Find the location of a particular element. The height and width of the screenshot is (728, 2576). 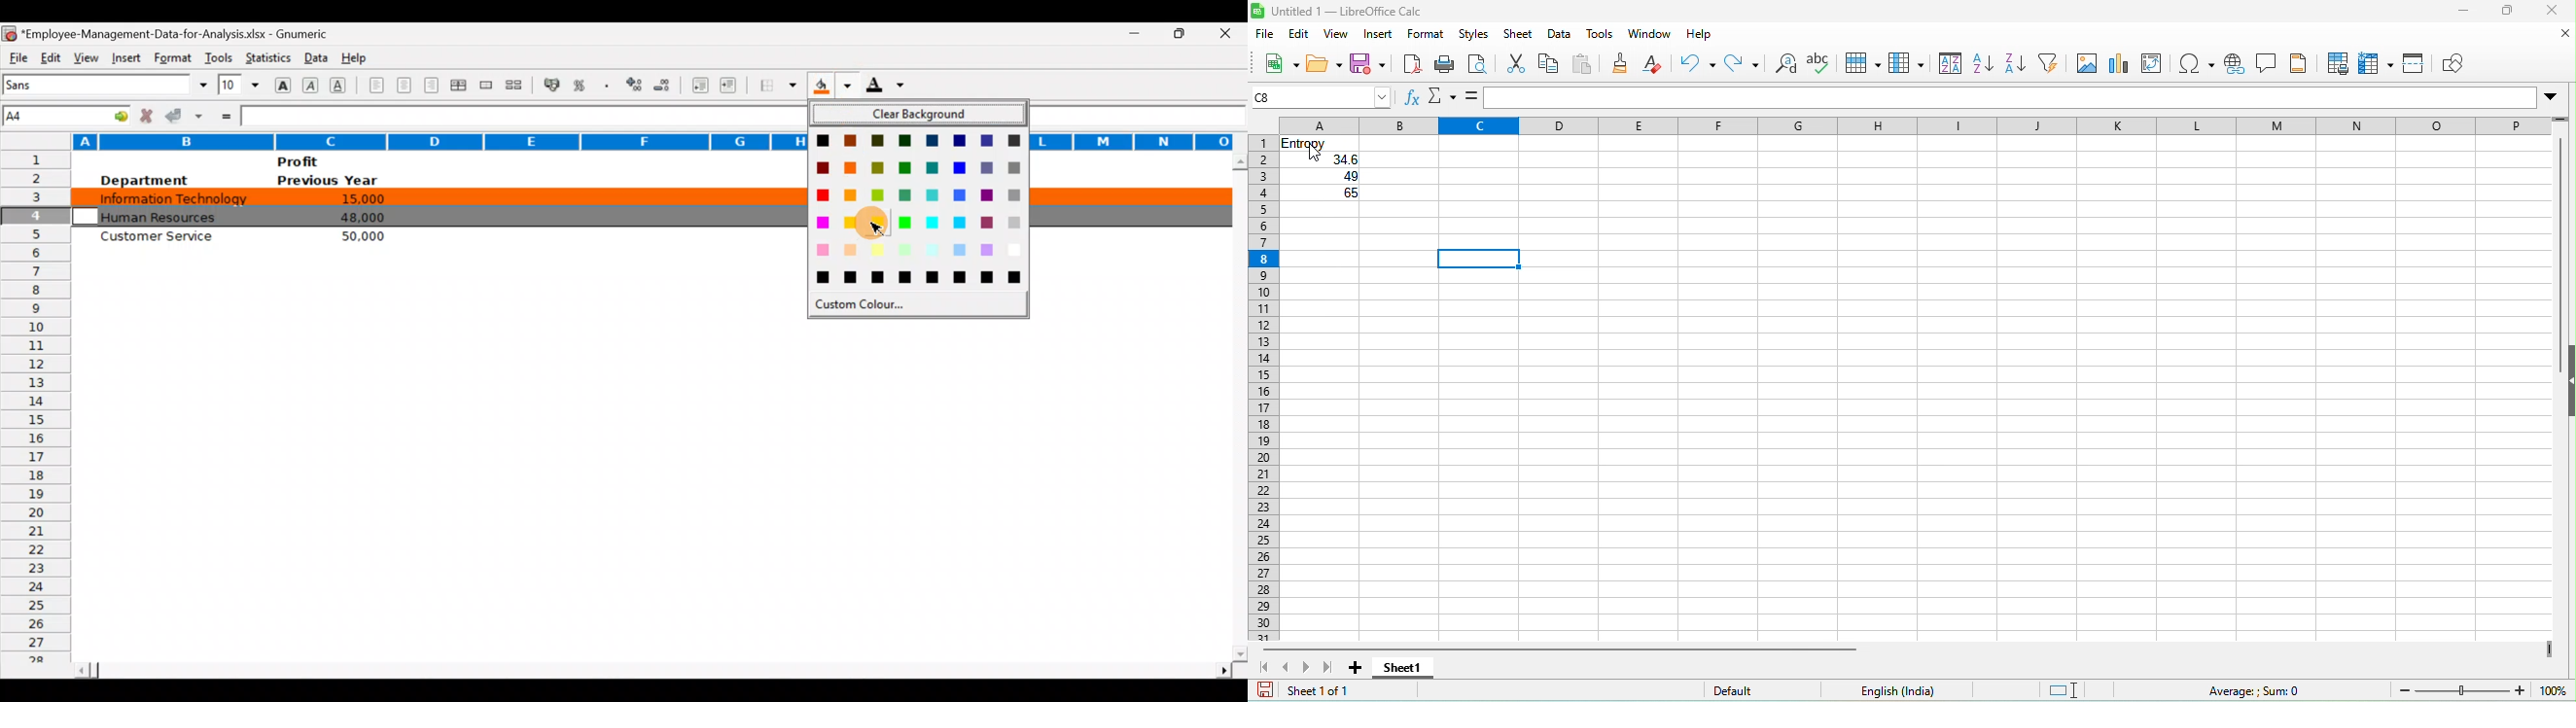

File is located at coordinates (17, 56).